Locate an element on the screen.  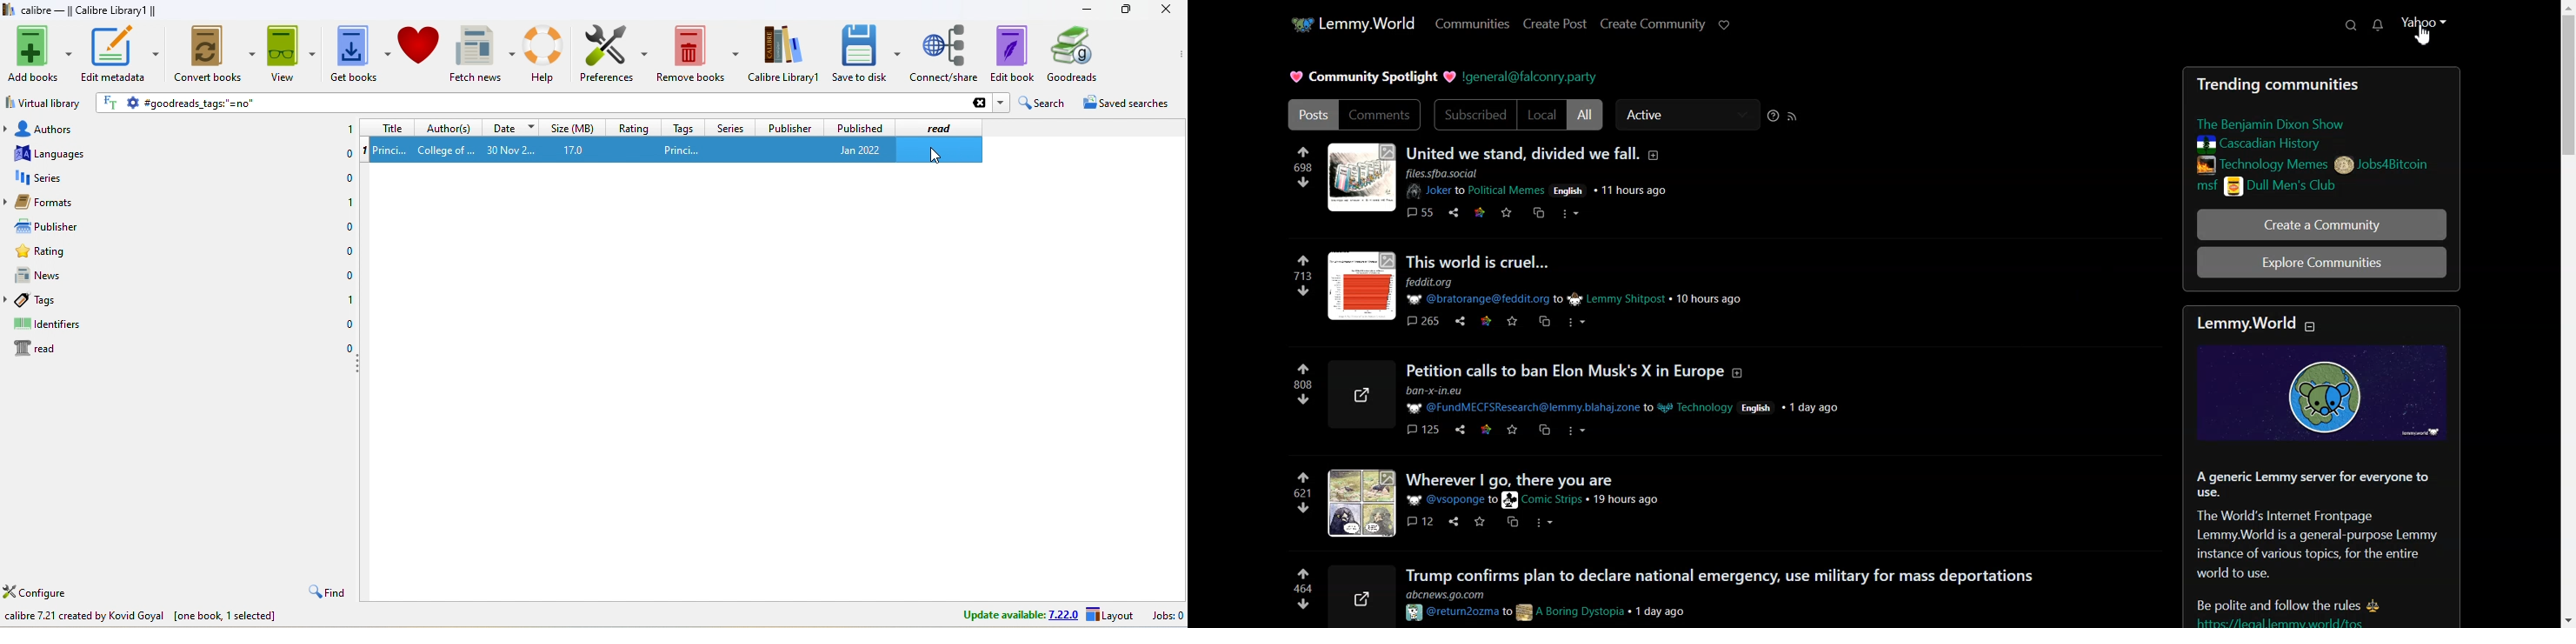
ll [ues.sfba. social is located at coordinates (1444, 173).